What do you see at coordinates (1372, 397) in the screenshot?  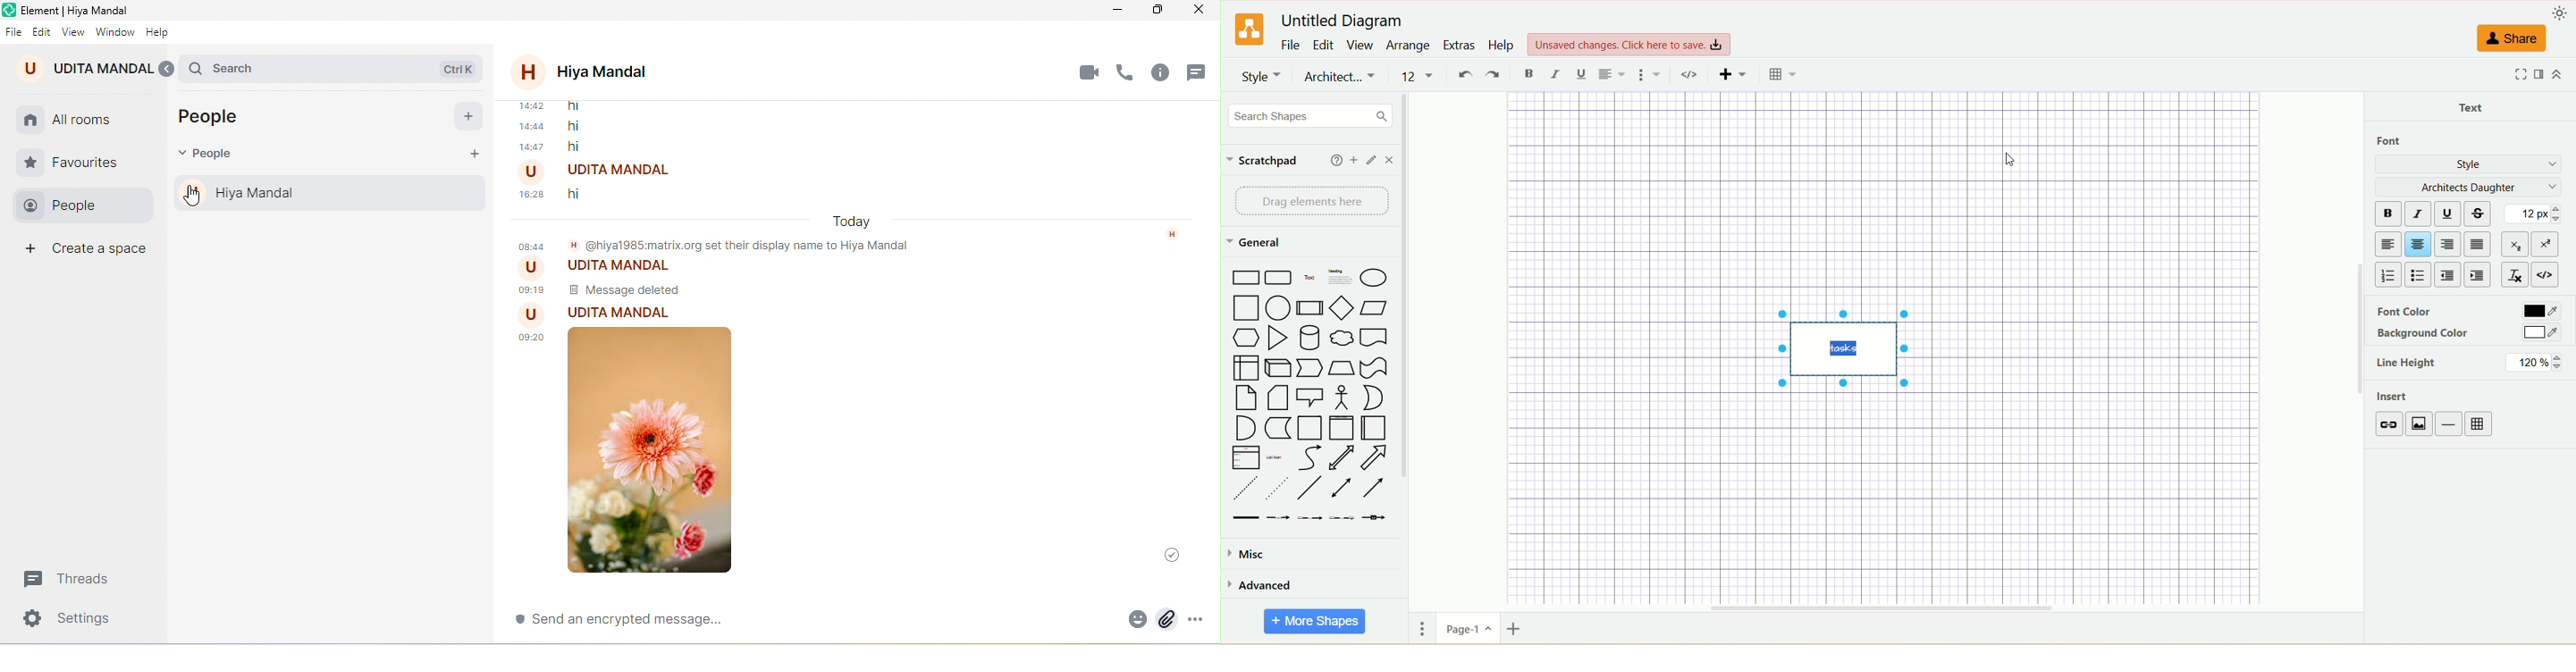 I see `Concave Crescent` at bounding box center [1372, 397].